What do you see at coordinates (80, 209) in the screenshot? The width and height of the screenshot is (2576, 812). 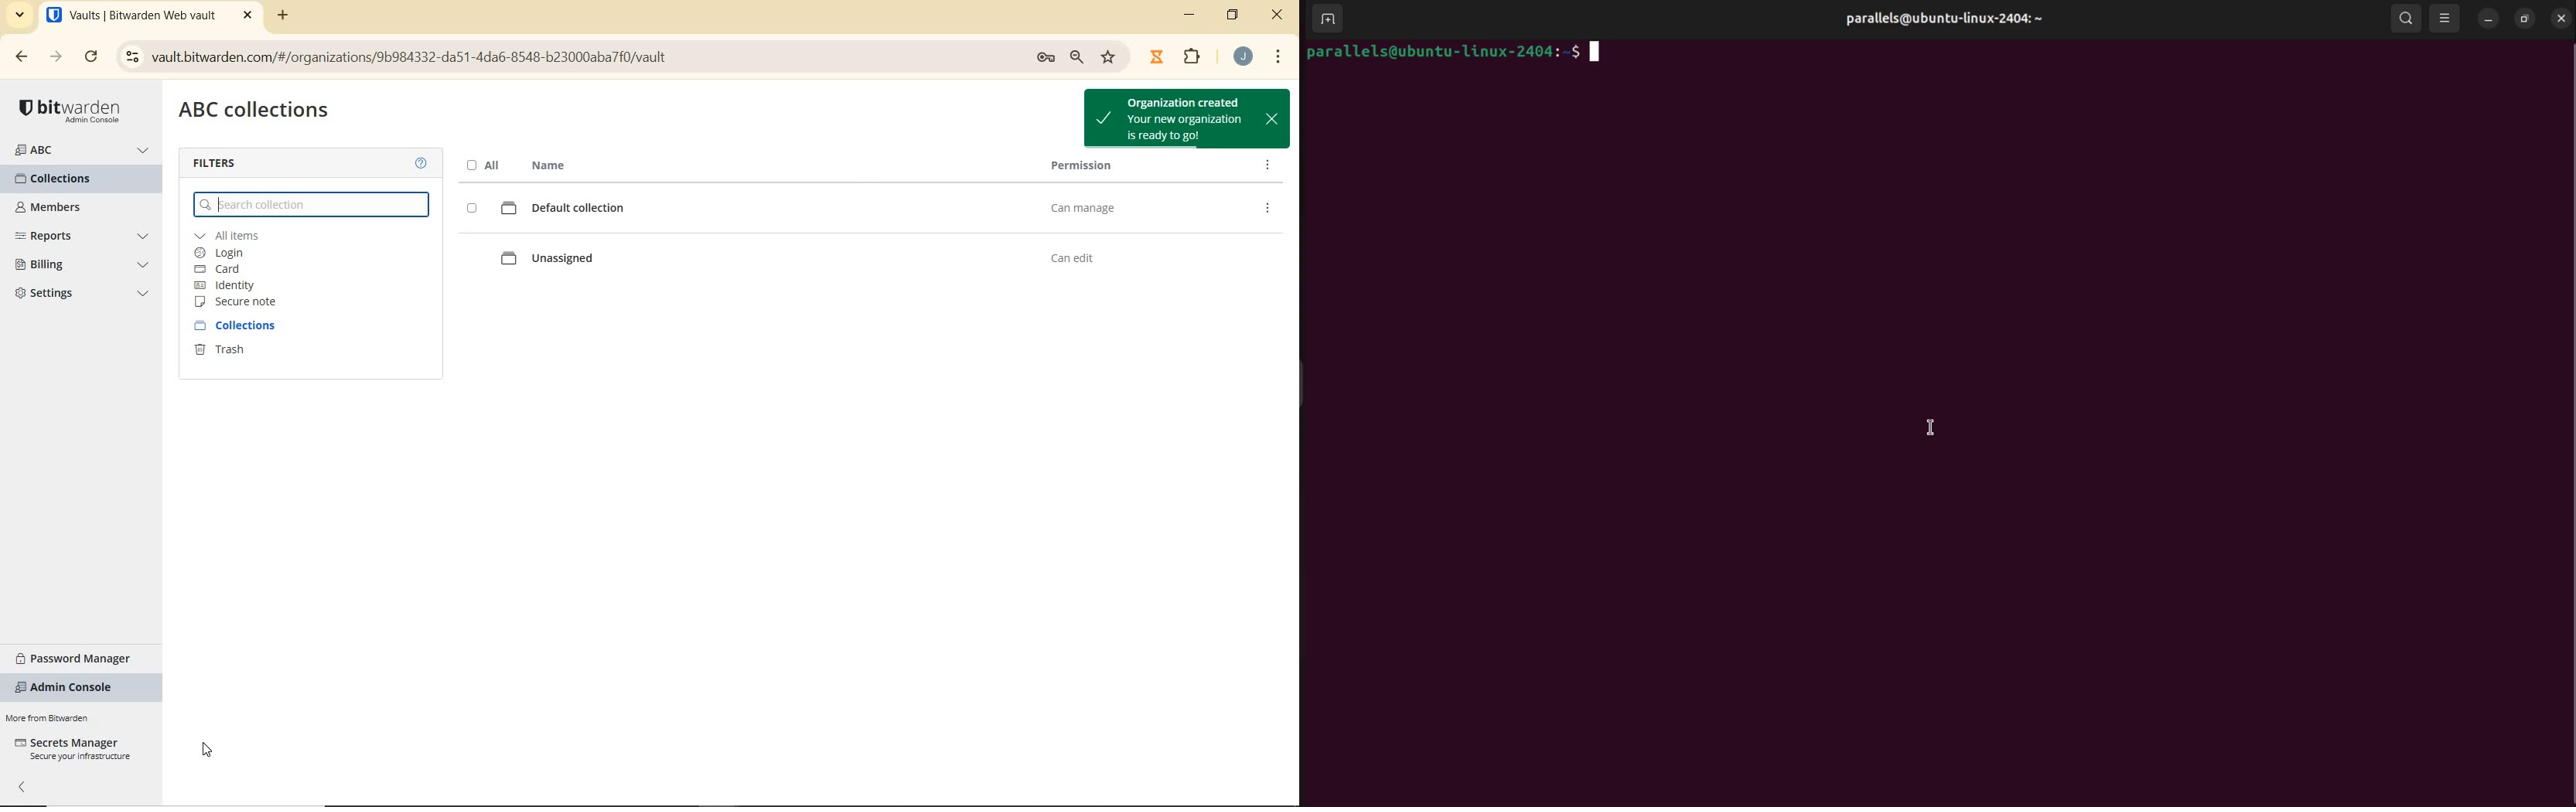 I see `MEMBERS` at bounding box center [80, 209].